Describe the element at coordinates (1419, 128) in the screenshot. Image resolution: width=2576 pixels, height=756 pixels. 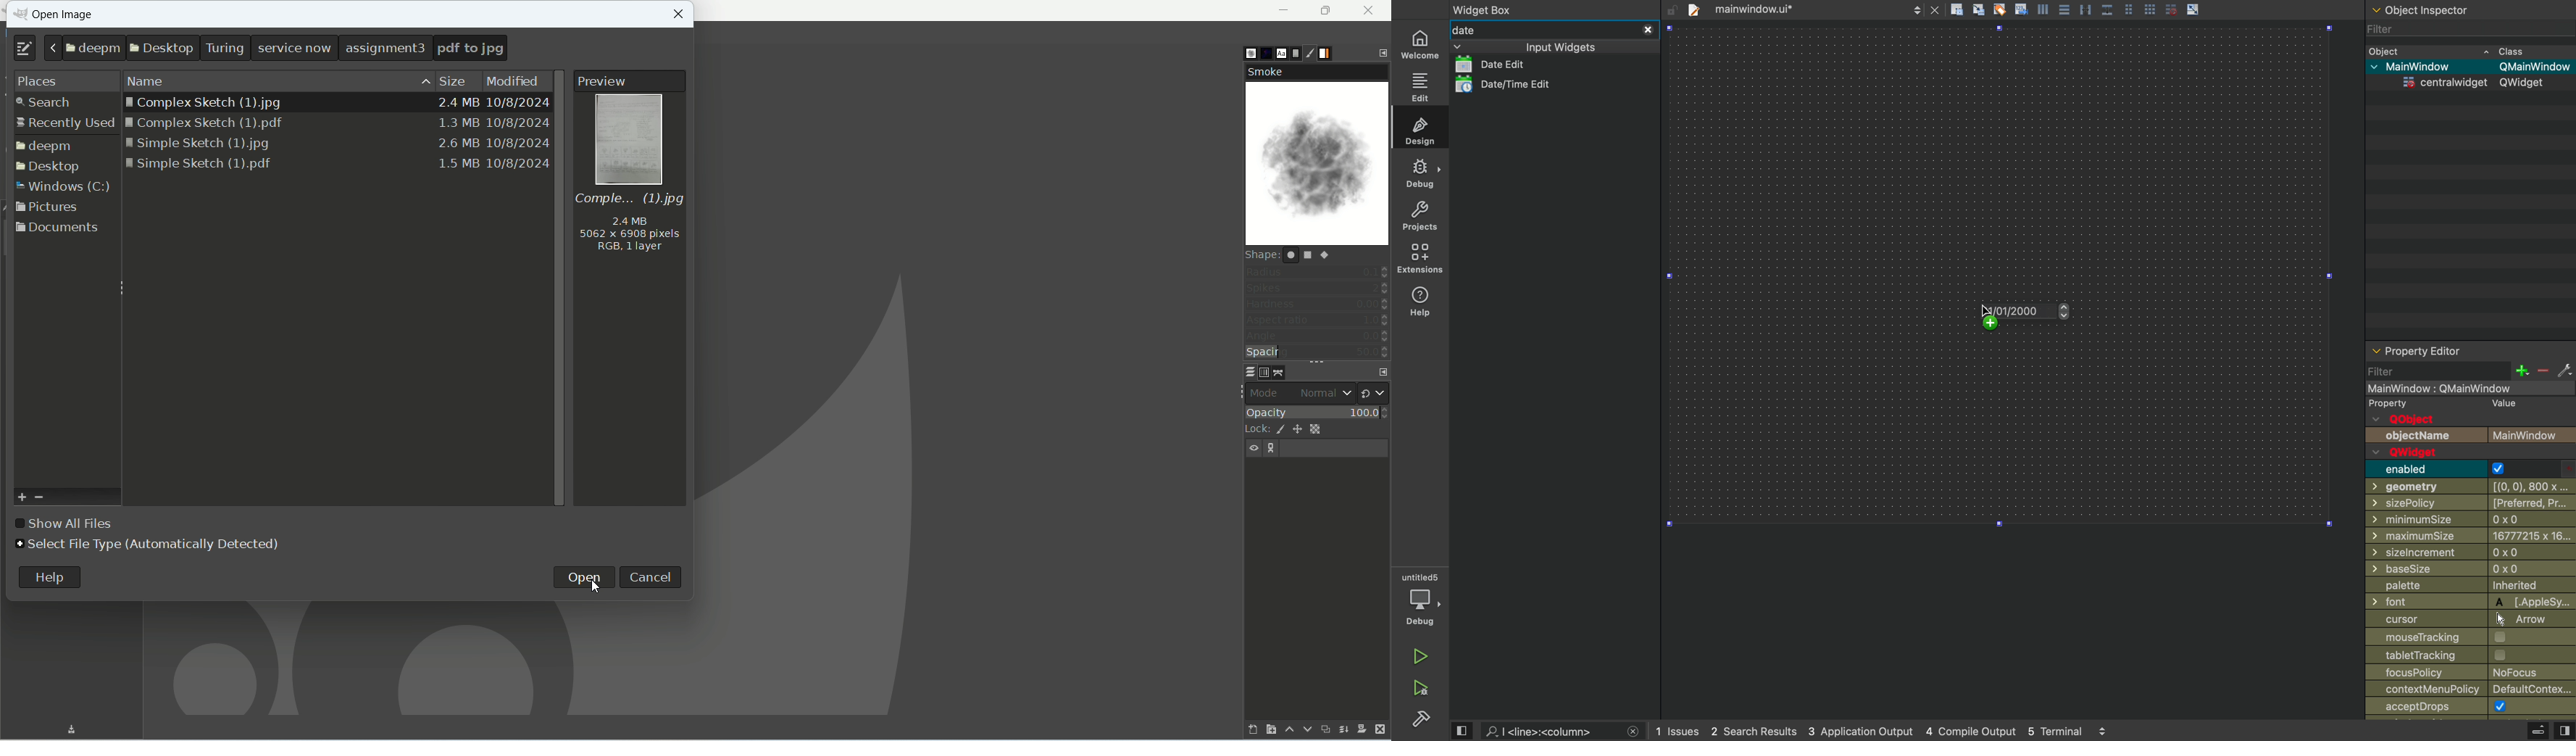
I see `design` at that location.